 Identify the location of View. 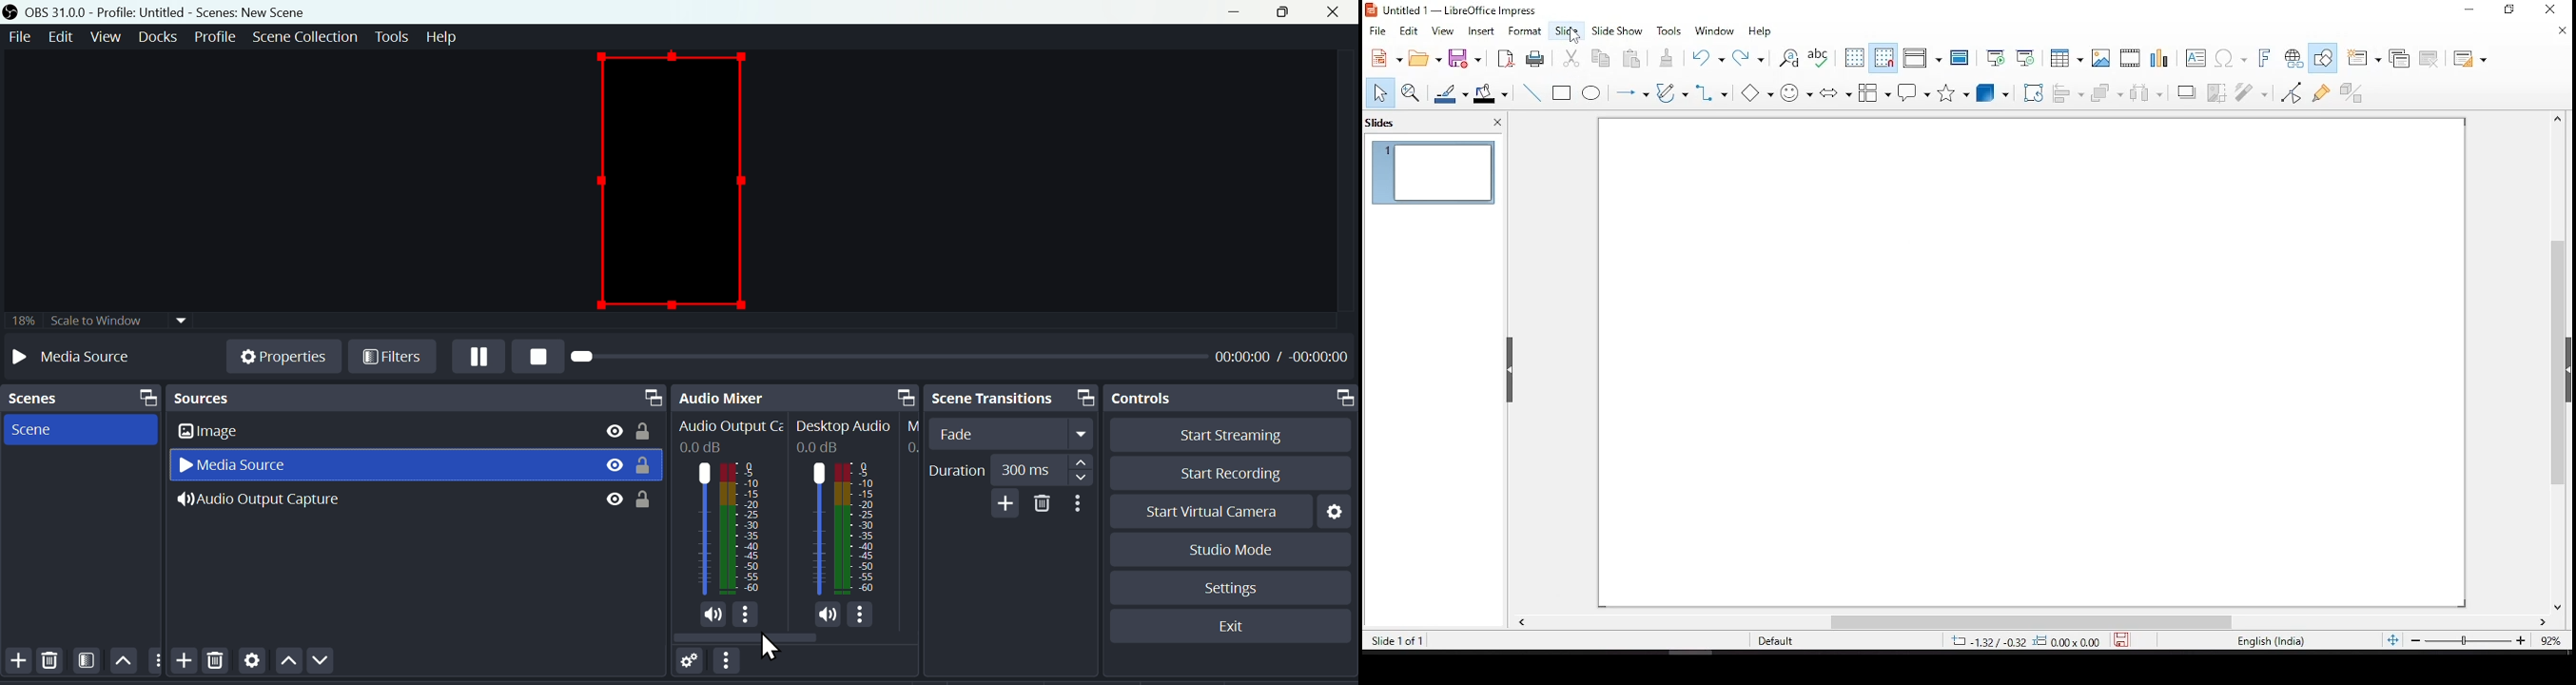
(105, 36).